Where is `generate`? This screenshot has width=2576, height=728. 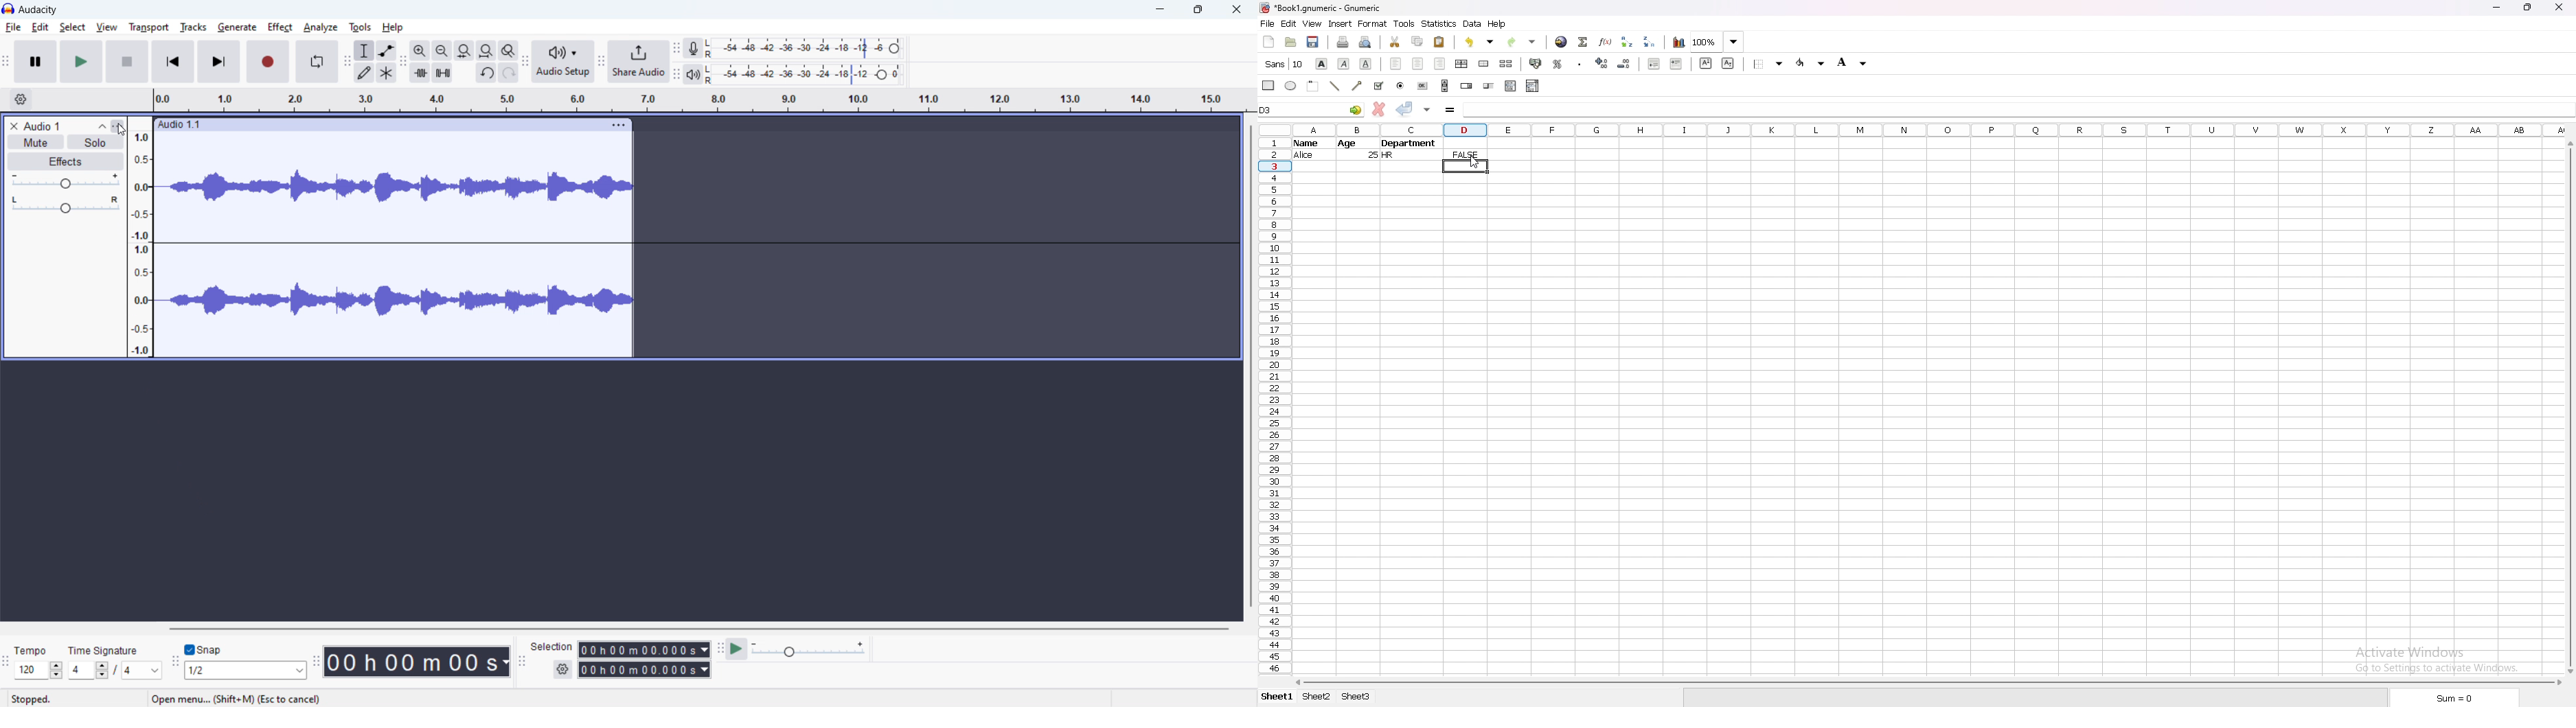
generate is located at coordinates (236, 27).